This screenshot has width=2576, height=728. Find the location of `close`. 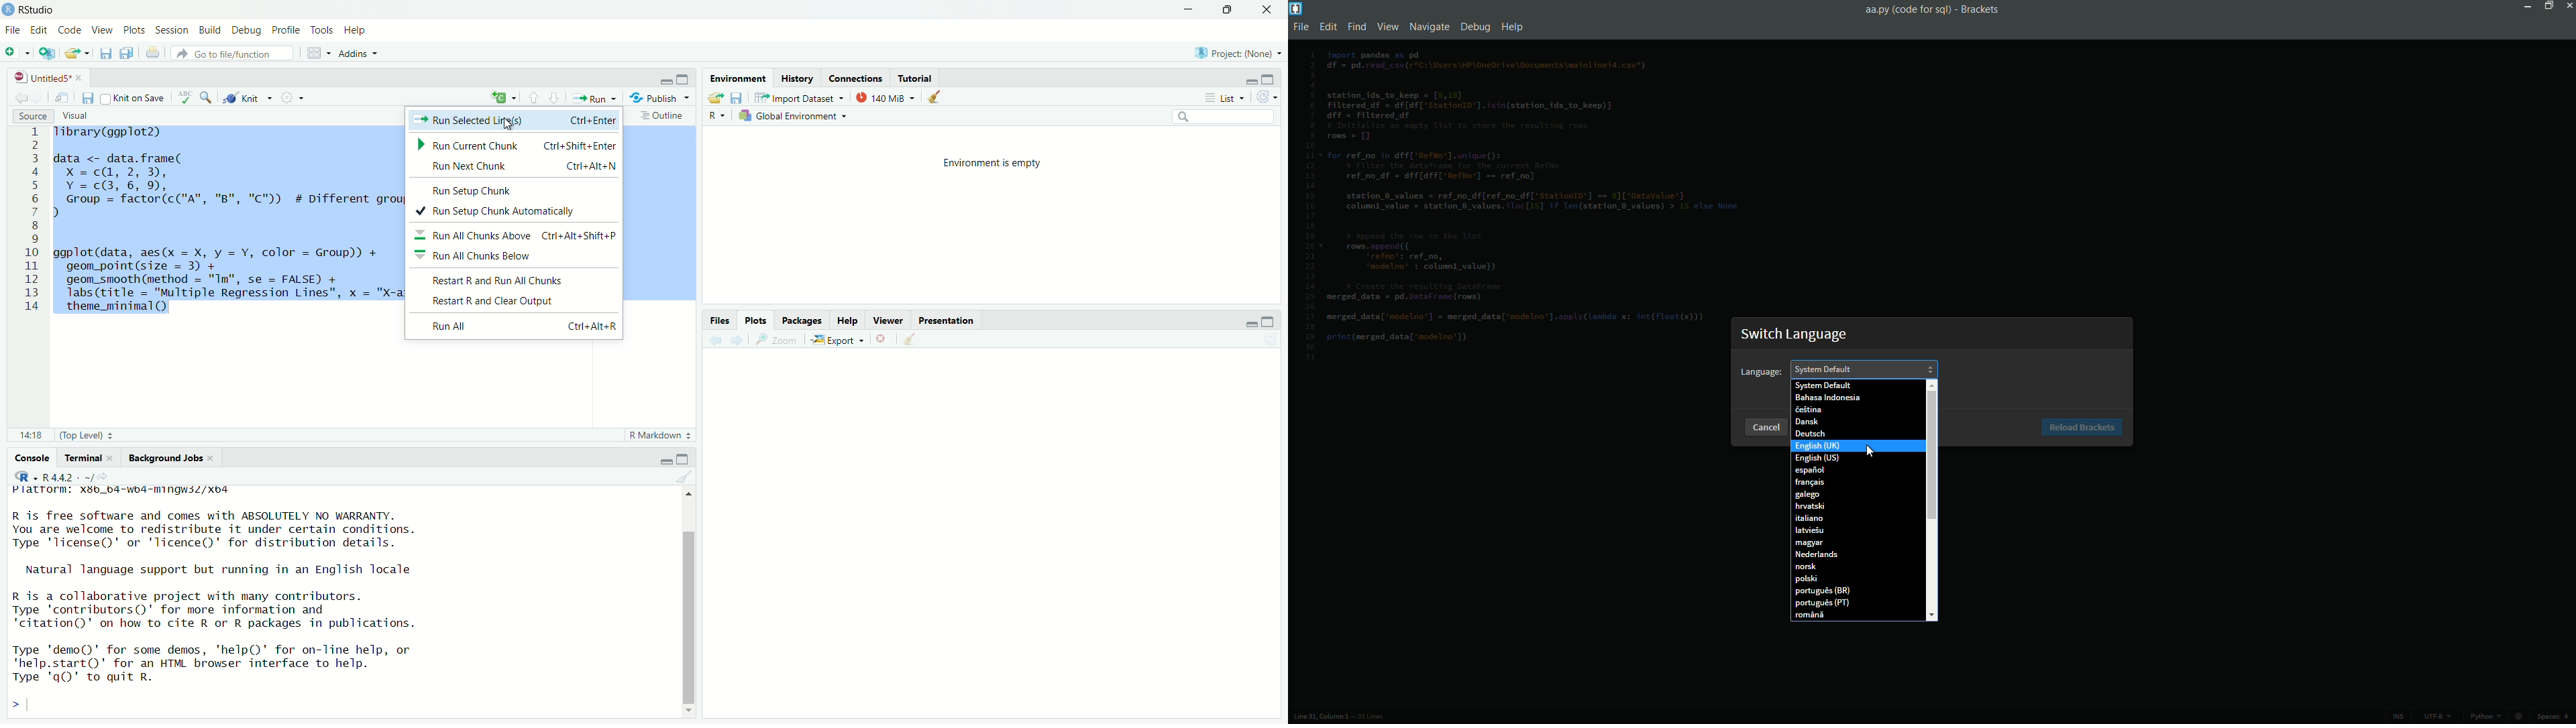

close is located at coordinates (881, 340).